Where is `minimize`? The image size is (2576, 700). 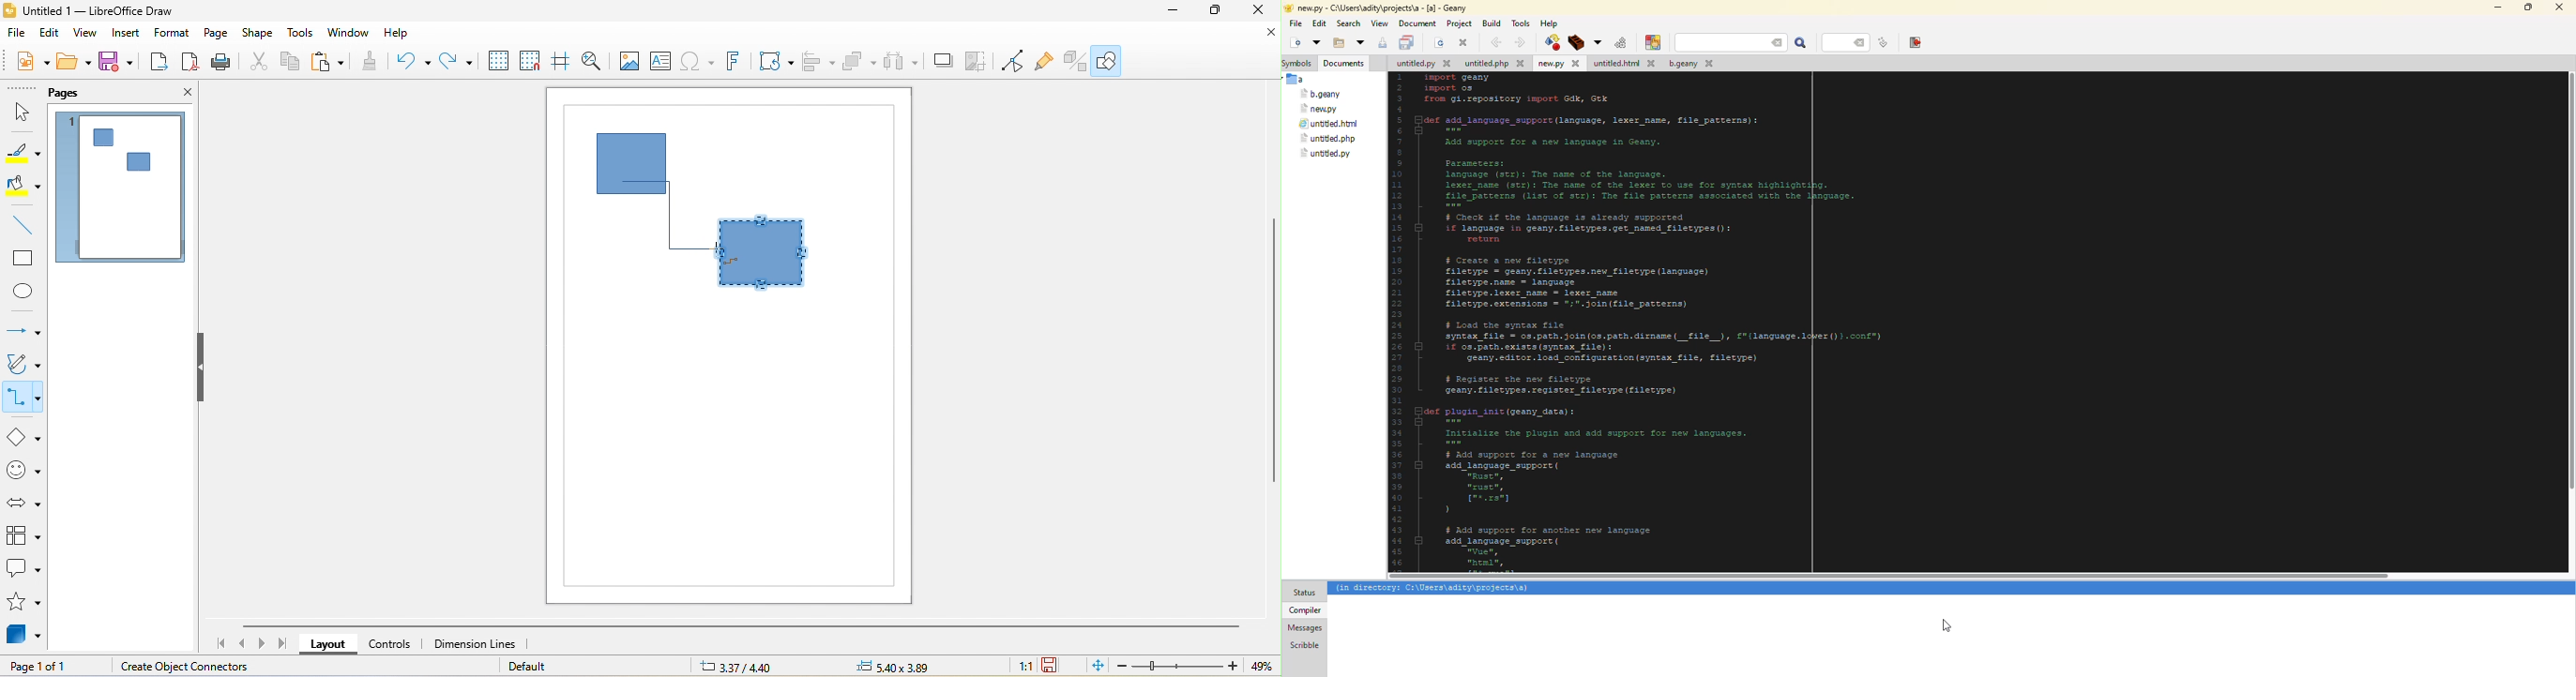
minimize is located at coordinates (1175, 13).